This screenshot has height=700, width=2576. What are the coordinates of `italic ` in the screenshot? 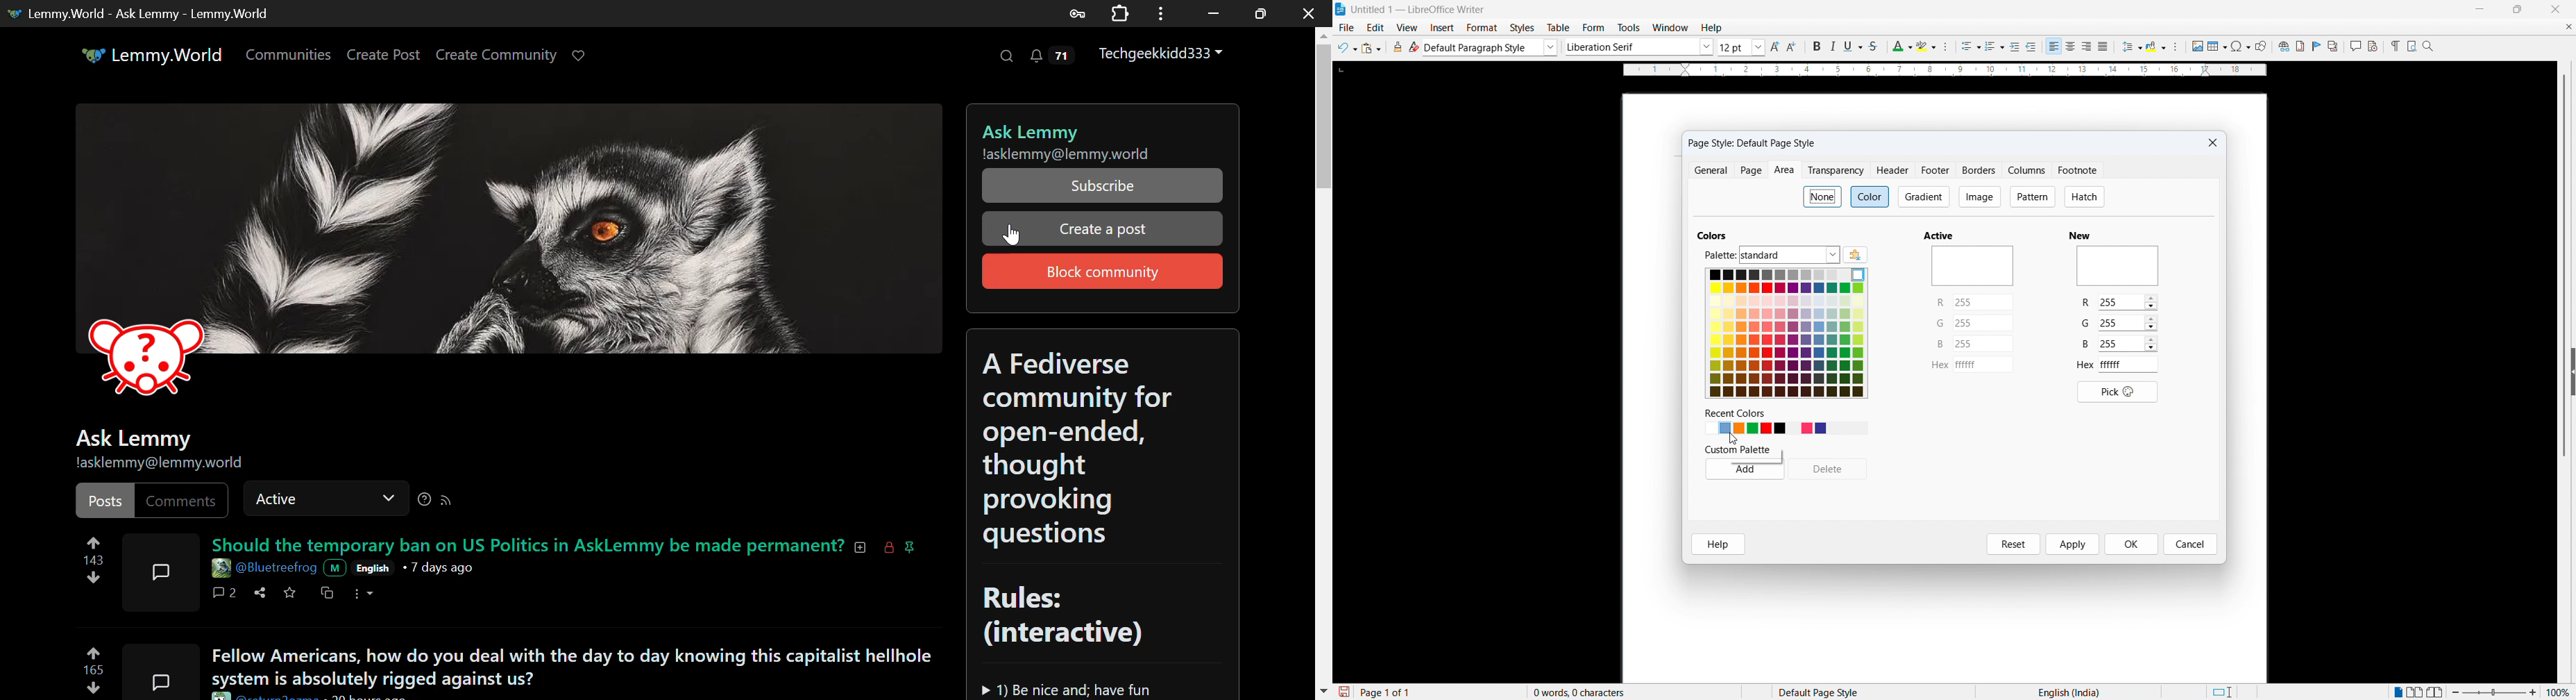 It's located at (1831, 47).